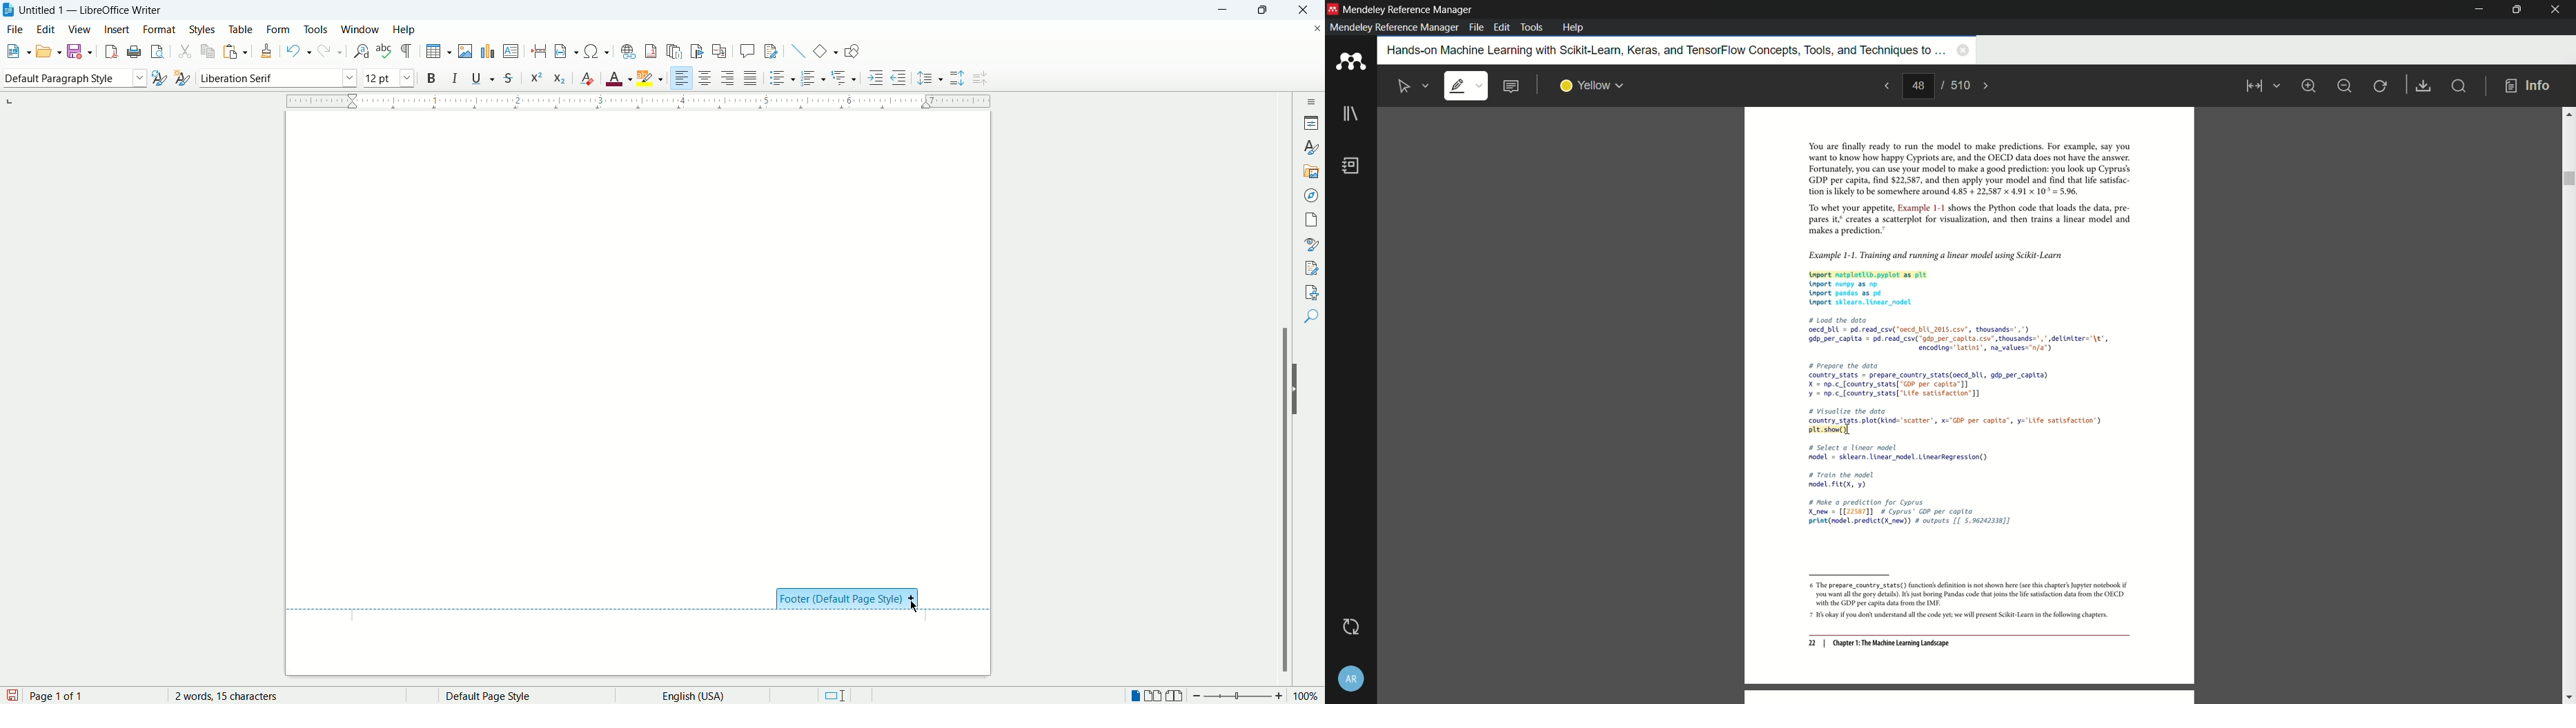  I want to click on underline, so click(485, 78).